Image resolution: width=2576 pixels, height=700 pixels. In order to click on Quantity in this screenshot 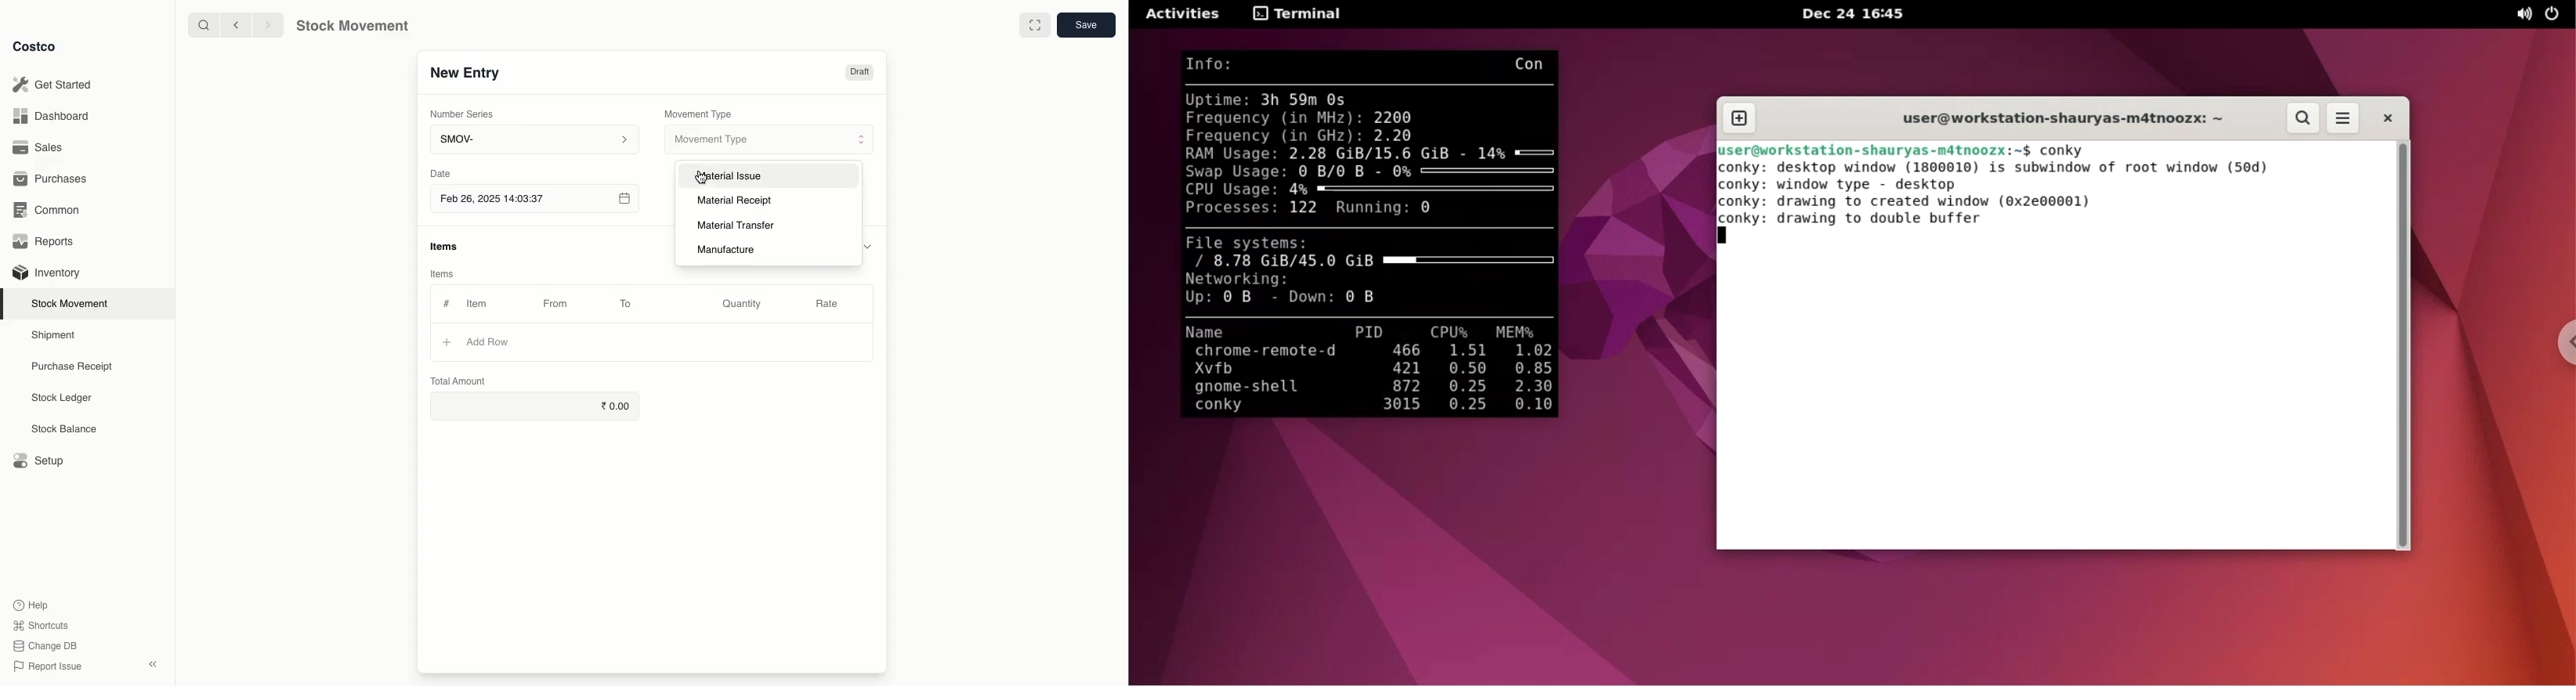, I will do `click(744, 305)`.